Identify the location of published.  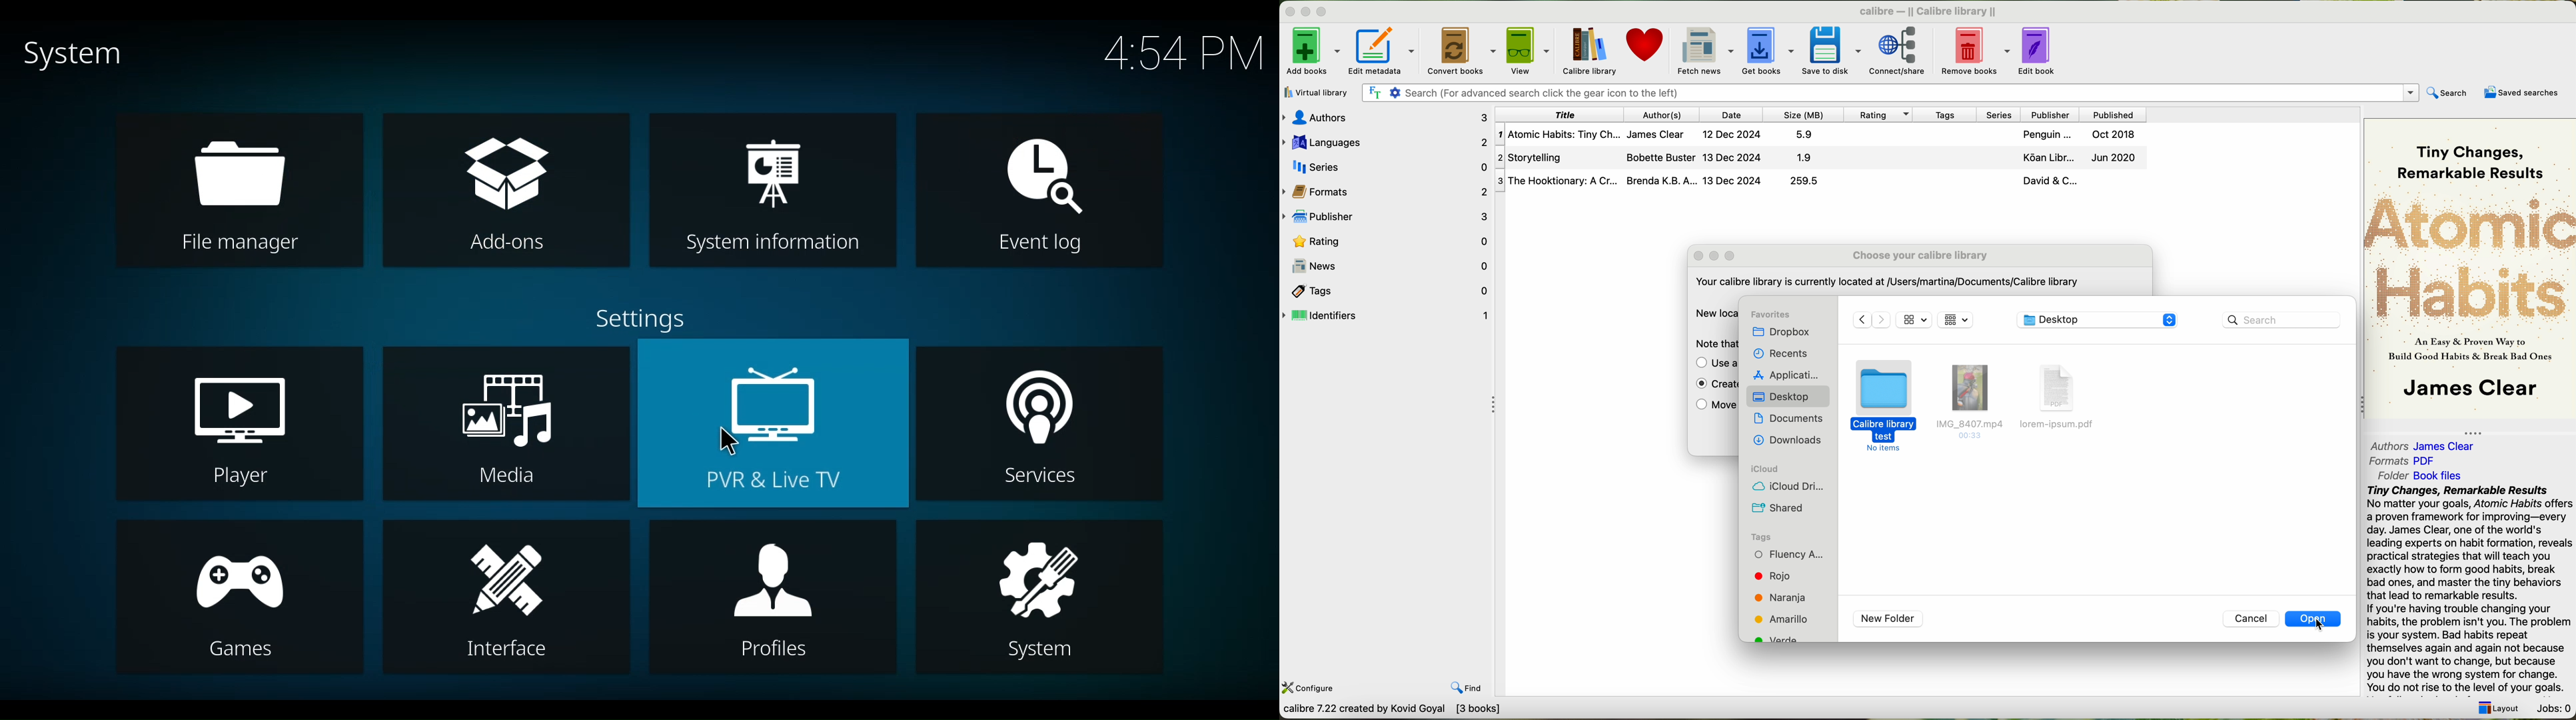
(2114, 114).